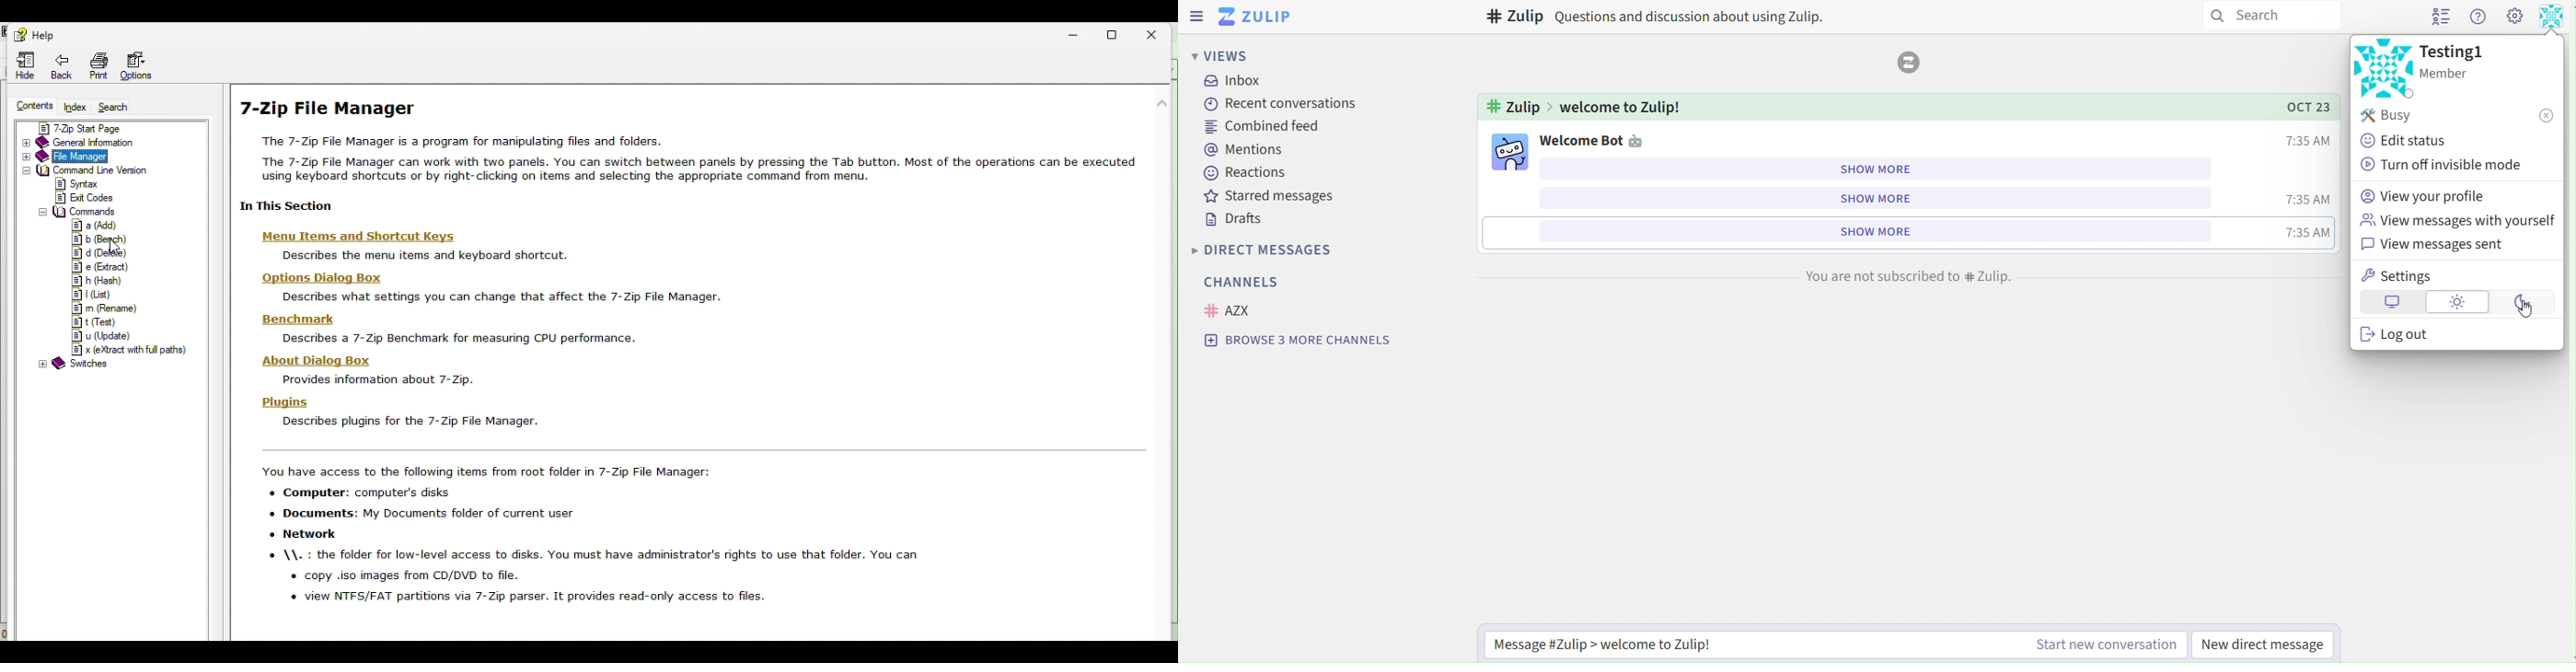 The image size is (2576, 672). What do you see at coordinates (25, 66) in the screenshot?
I see `Hide` at bounding box center [25, 66].